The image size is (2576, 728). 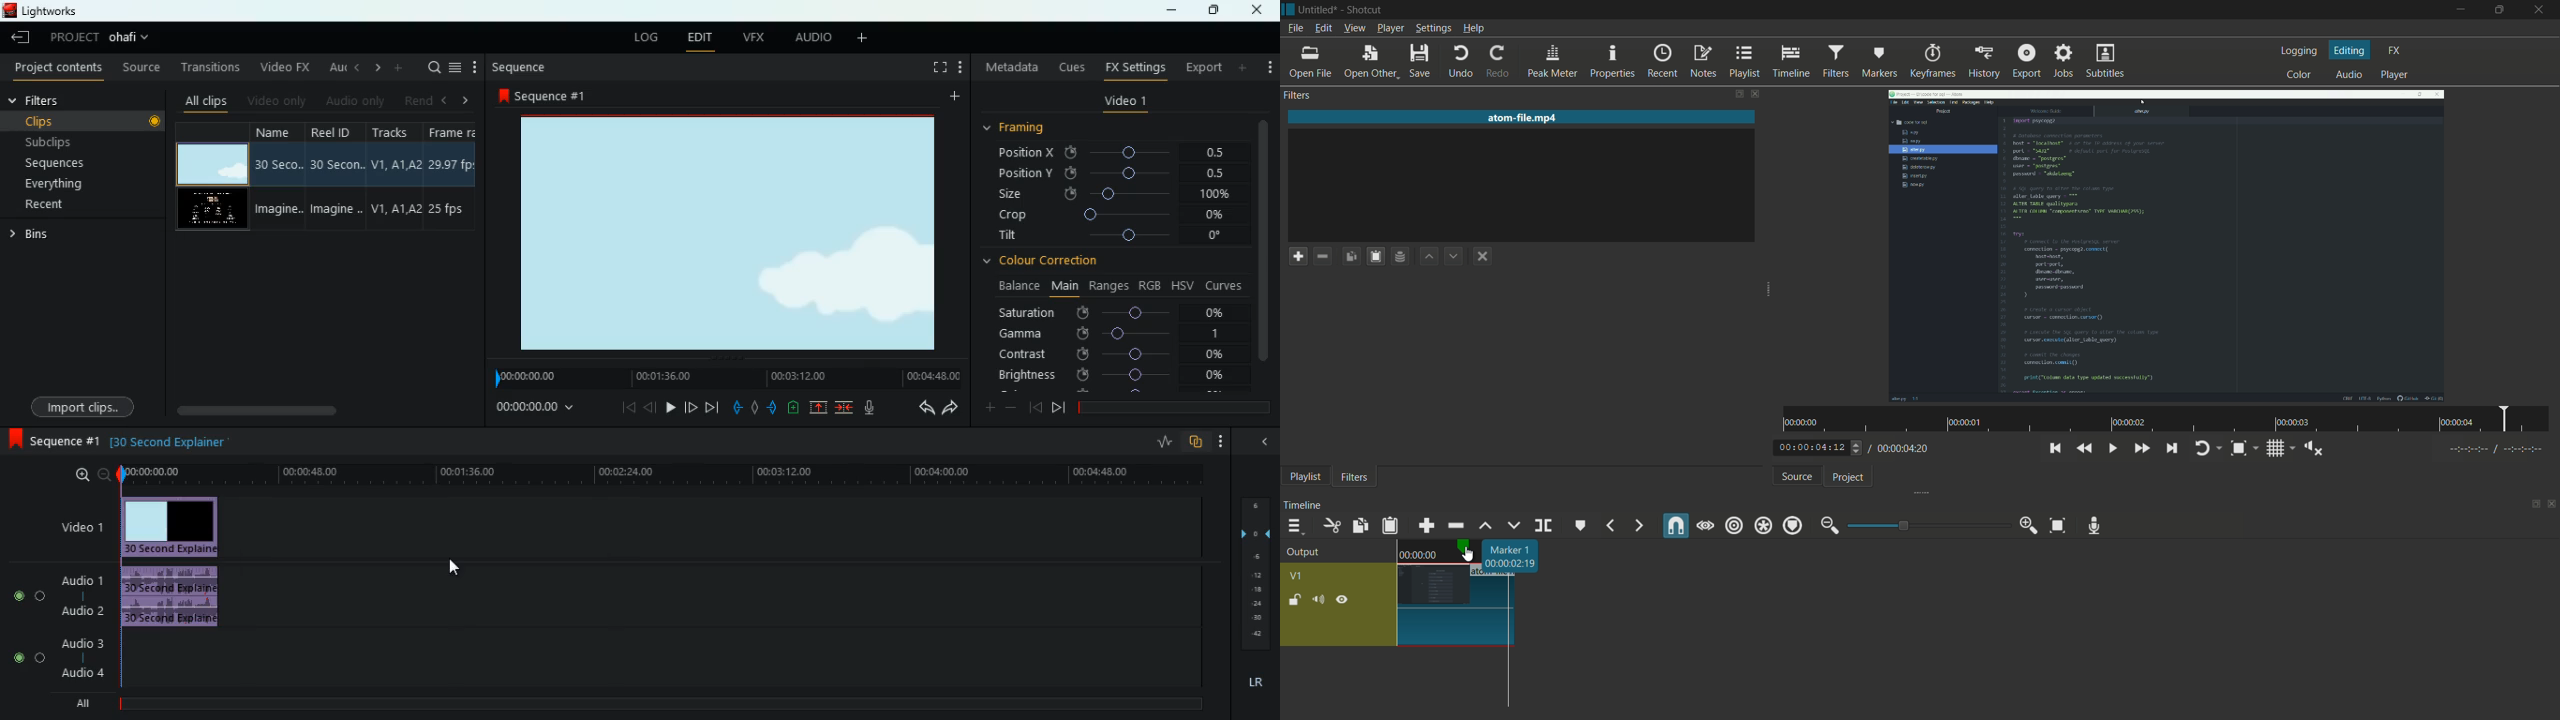 What do you see at coordinates (1068, 68) in the screenshot?
I see `cues` at bounding box center [1068, 68].